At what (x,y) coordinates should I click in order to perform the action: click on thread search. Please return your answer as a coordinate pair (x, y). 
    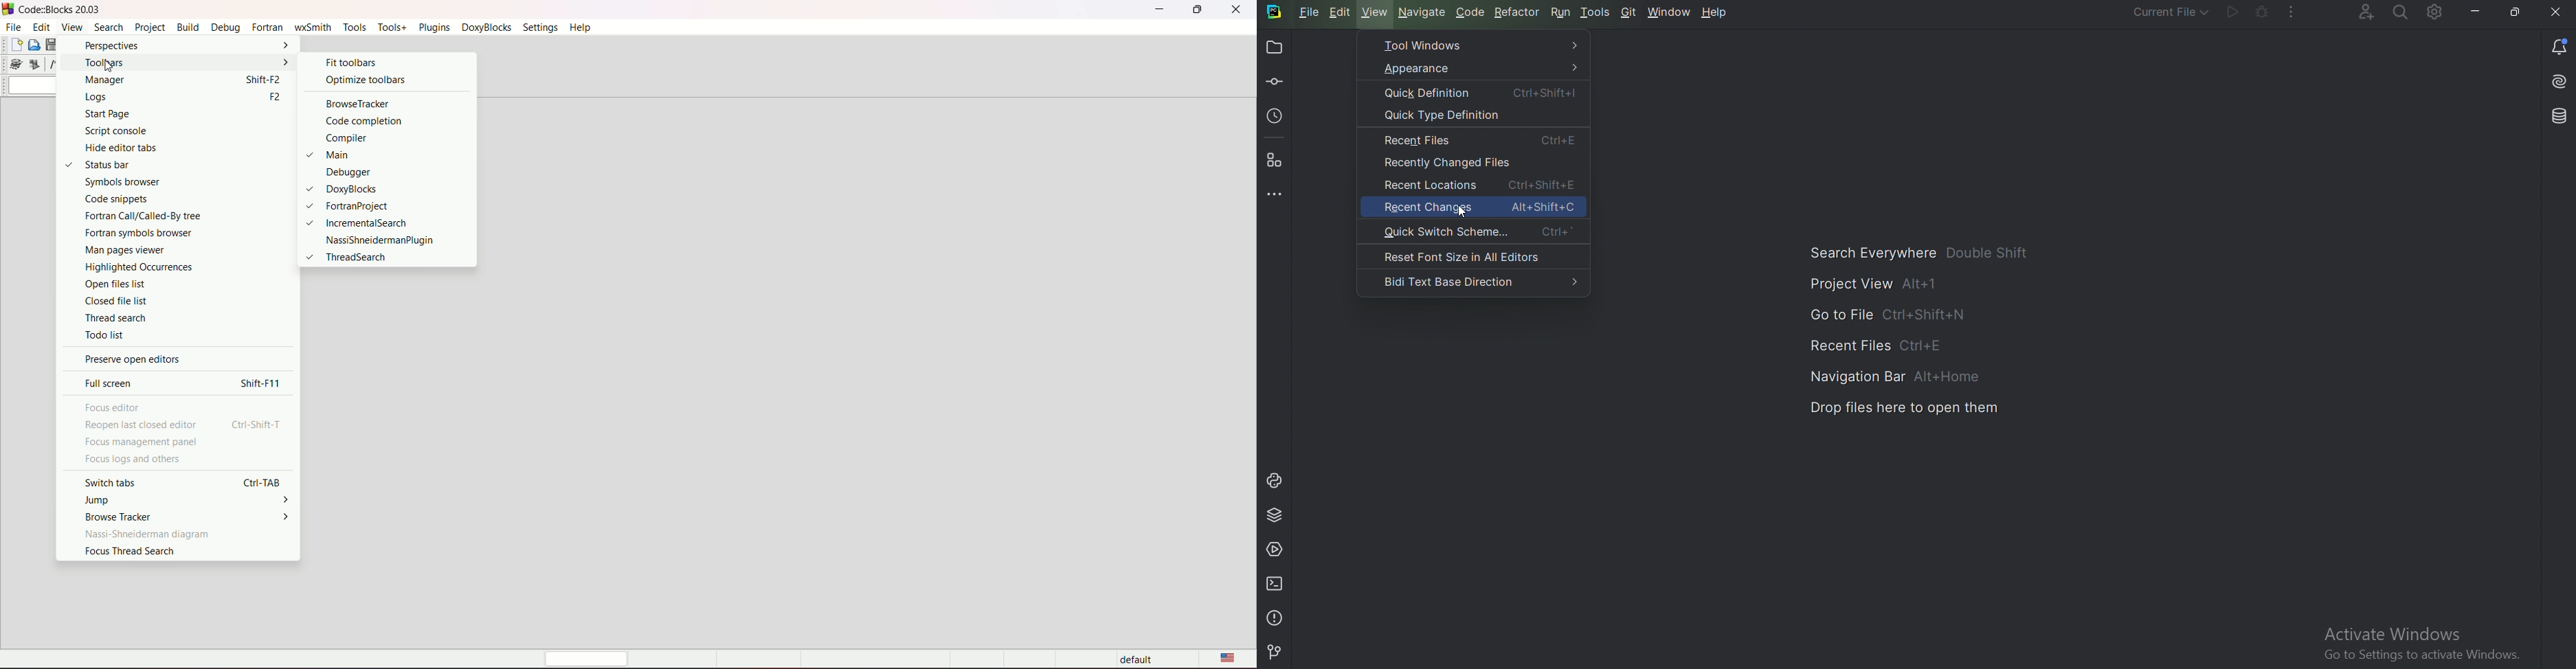
    Looking at the image, I should click on (347, 257).